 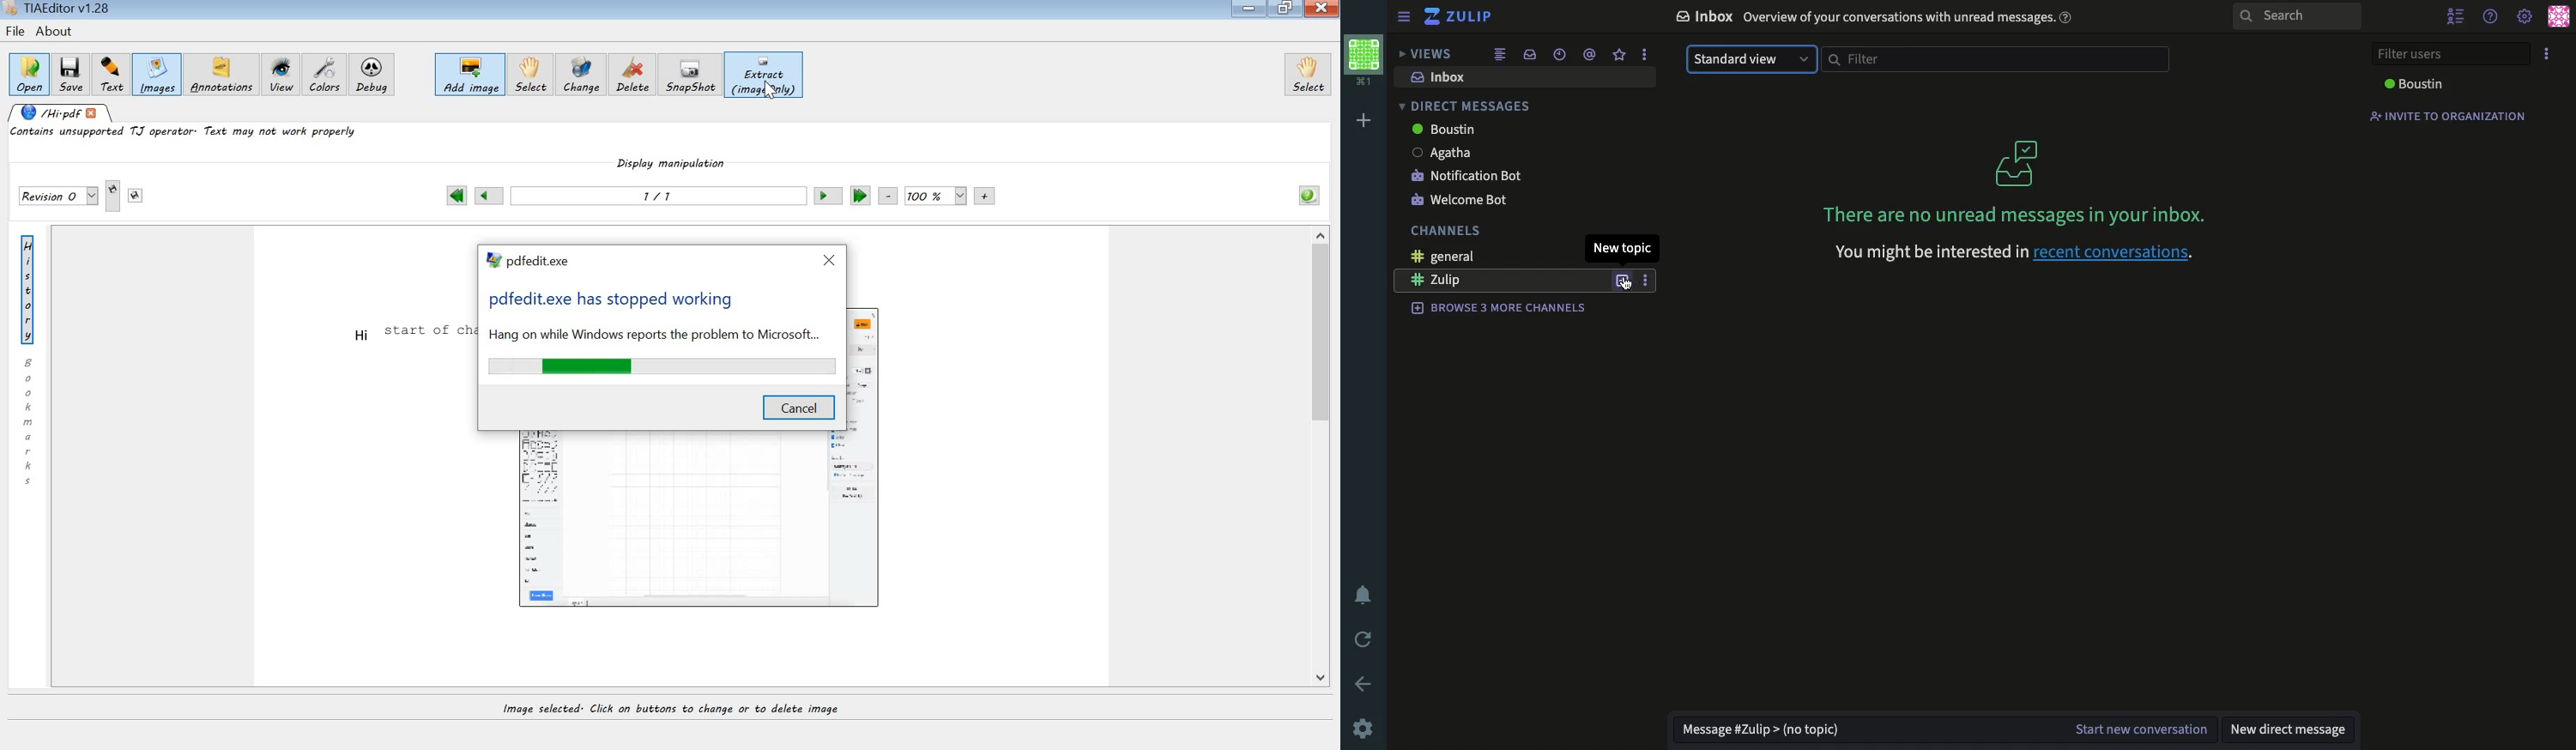 I want to click on invite to organization , so click(x=2449, y=116).